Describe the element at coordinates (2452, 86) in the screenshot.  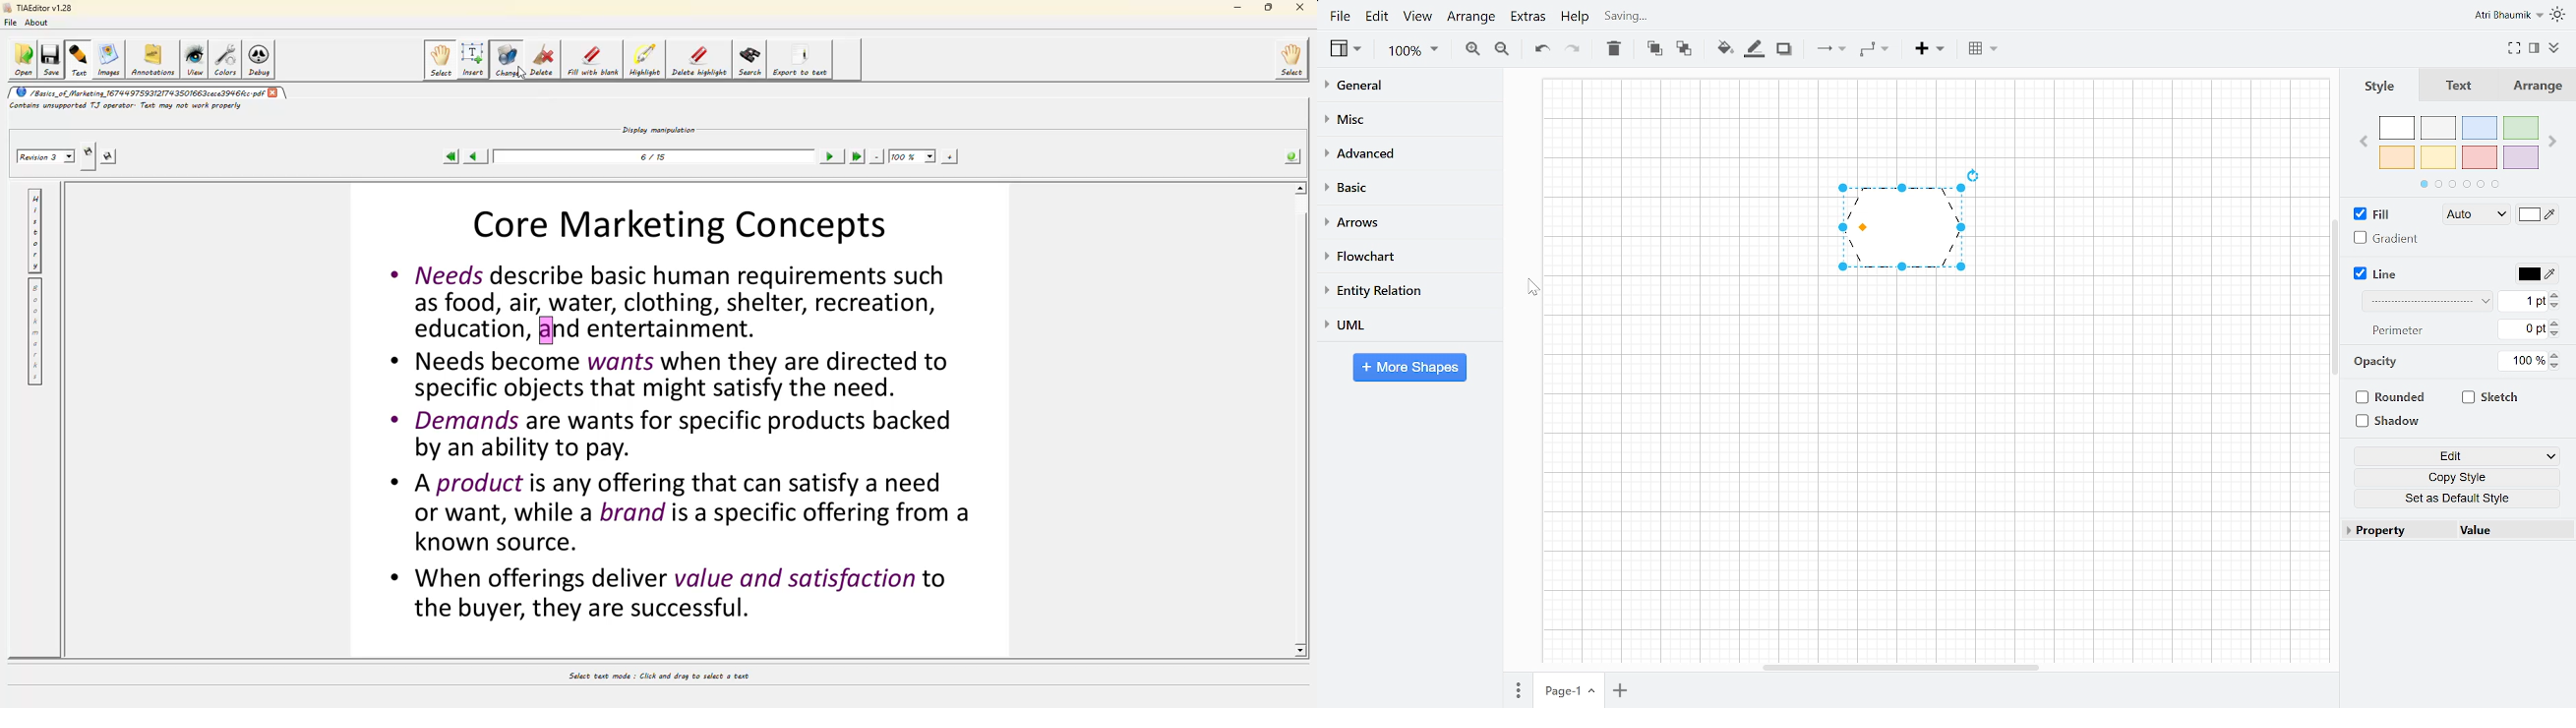
I see `Text` at that location.